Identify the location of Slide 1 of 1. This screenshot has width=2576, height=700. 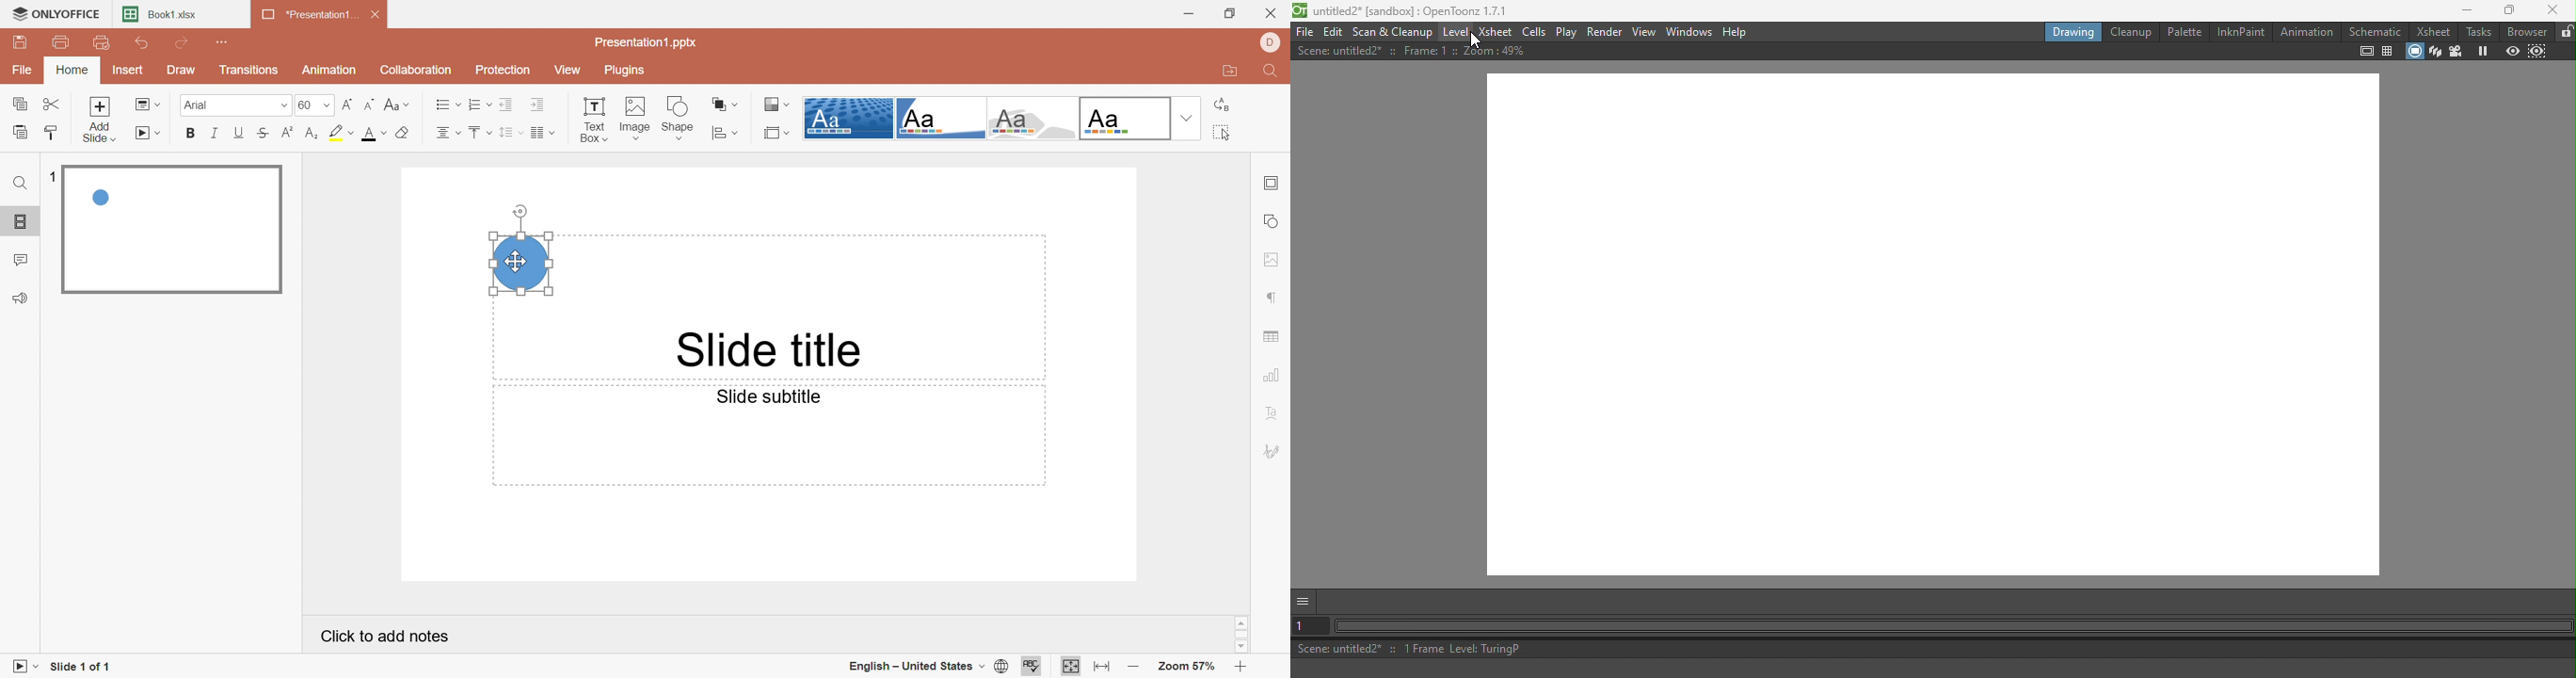
(80, 668).